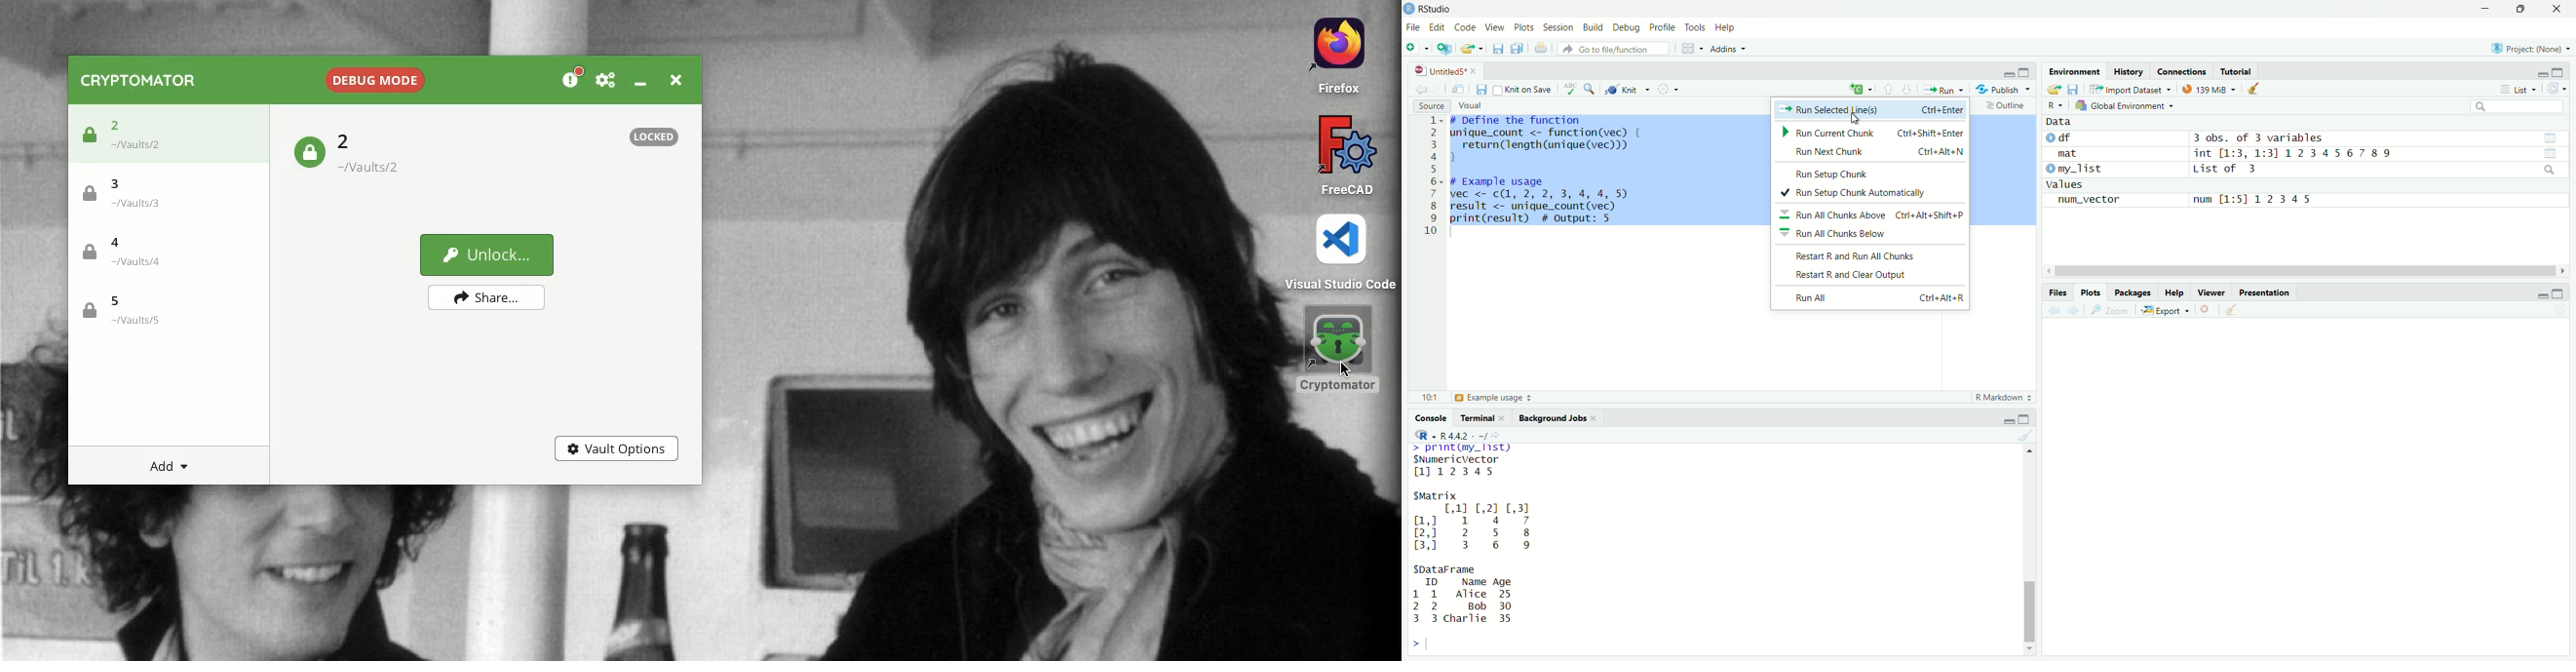  What do you see at coordinates (1422, 89) in the screenshot?
I see `back` at bounding box center [1422, 89].